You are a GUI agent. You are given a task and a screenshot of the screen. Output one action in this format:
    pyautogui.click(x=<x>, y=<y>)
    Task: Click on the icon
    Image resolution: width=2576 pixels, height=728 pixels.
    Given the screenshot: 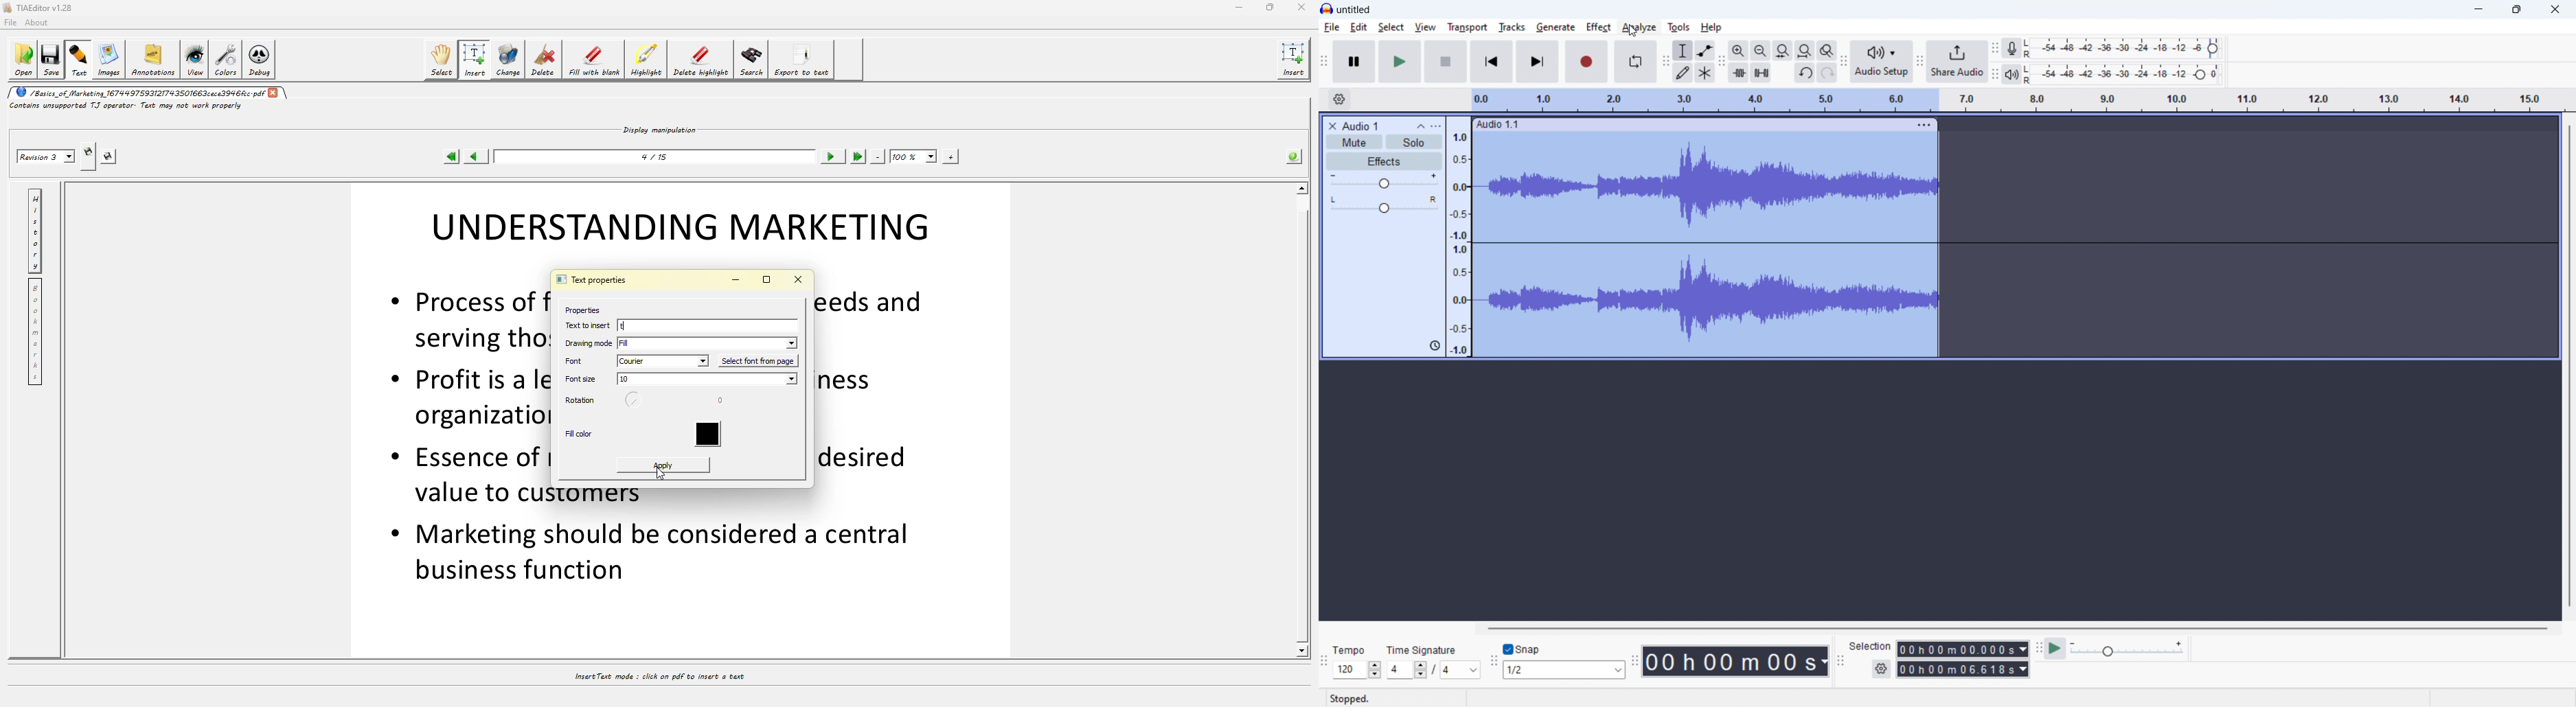 What is the action you would take?
    pyautogui.click(x=1433, y=346)
    